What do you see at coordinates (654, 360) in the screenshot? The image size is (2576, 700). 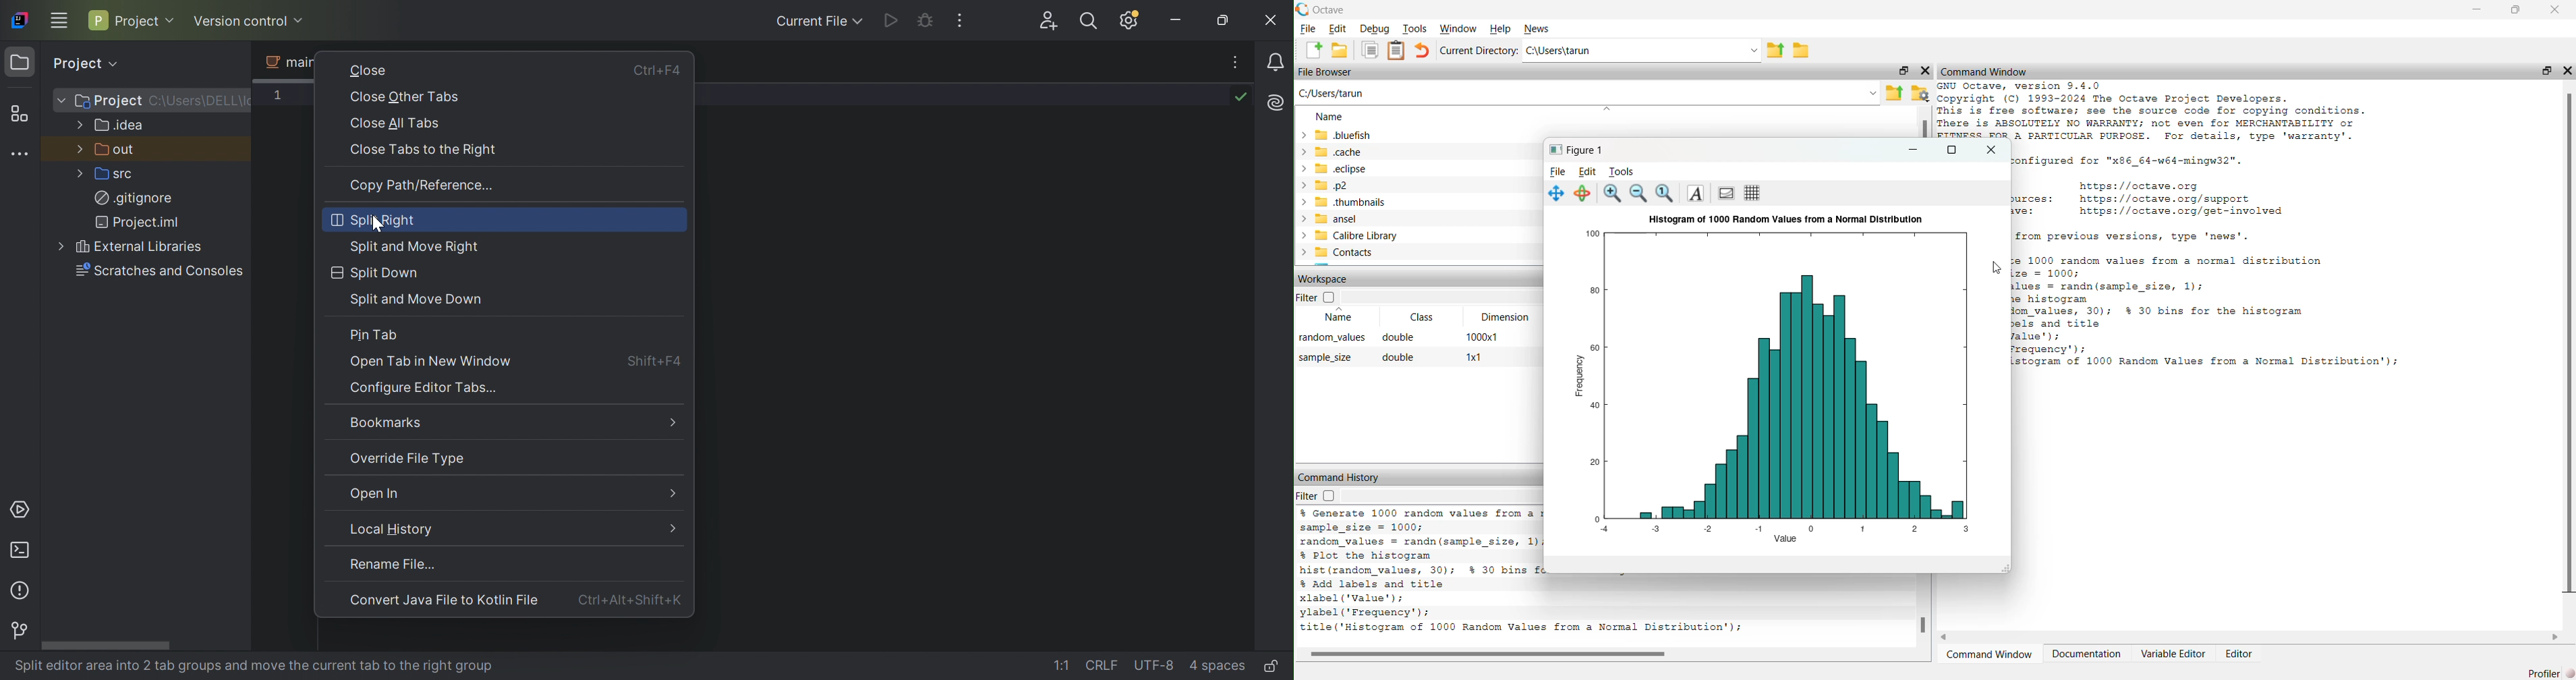 I see `Shift+F4` at bounding box center [654, 360].